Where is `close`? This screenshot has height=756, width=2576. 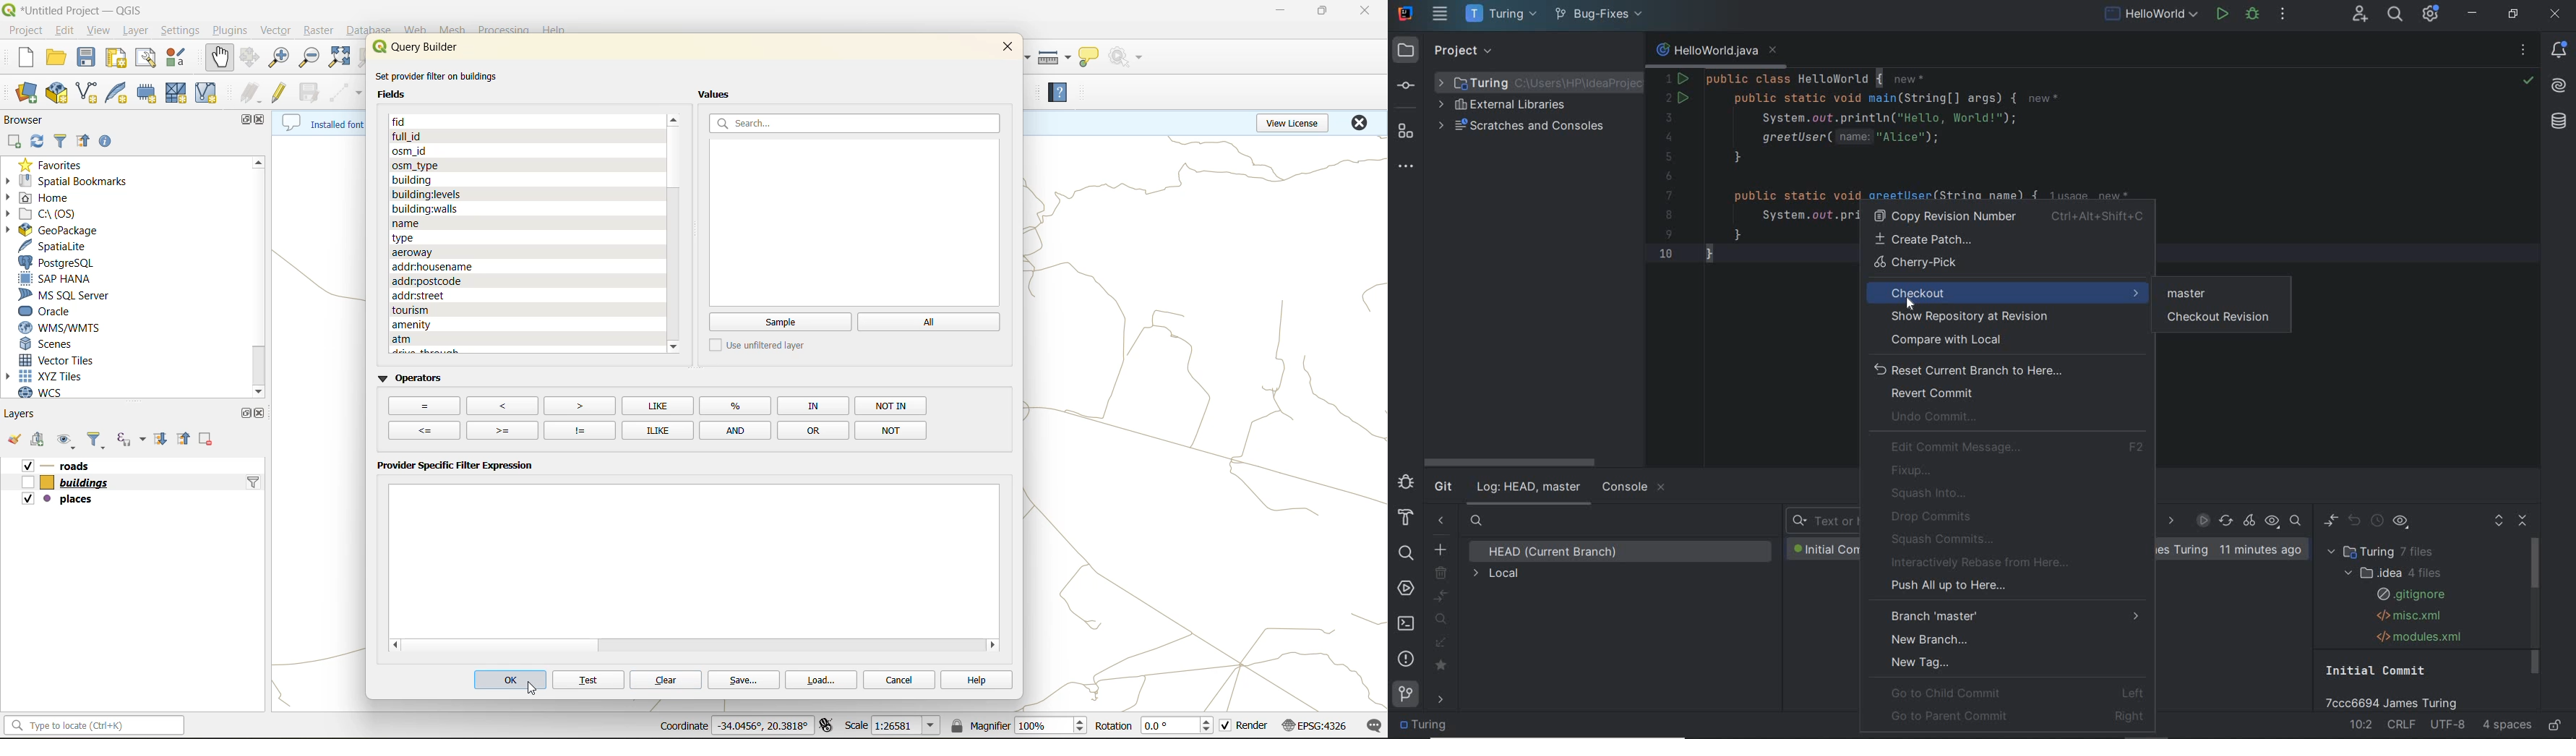
close is located at coordinates (264, 414).